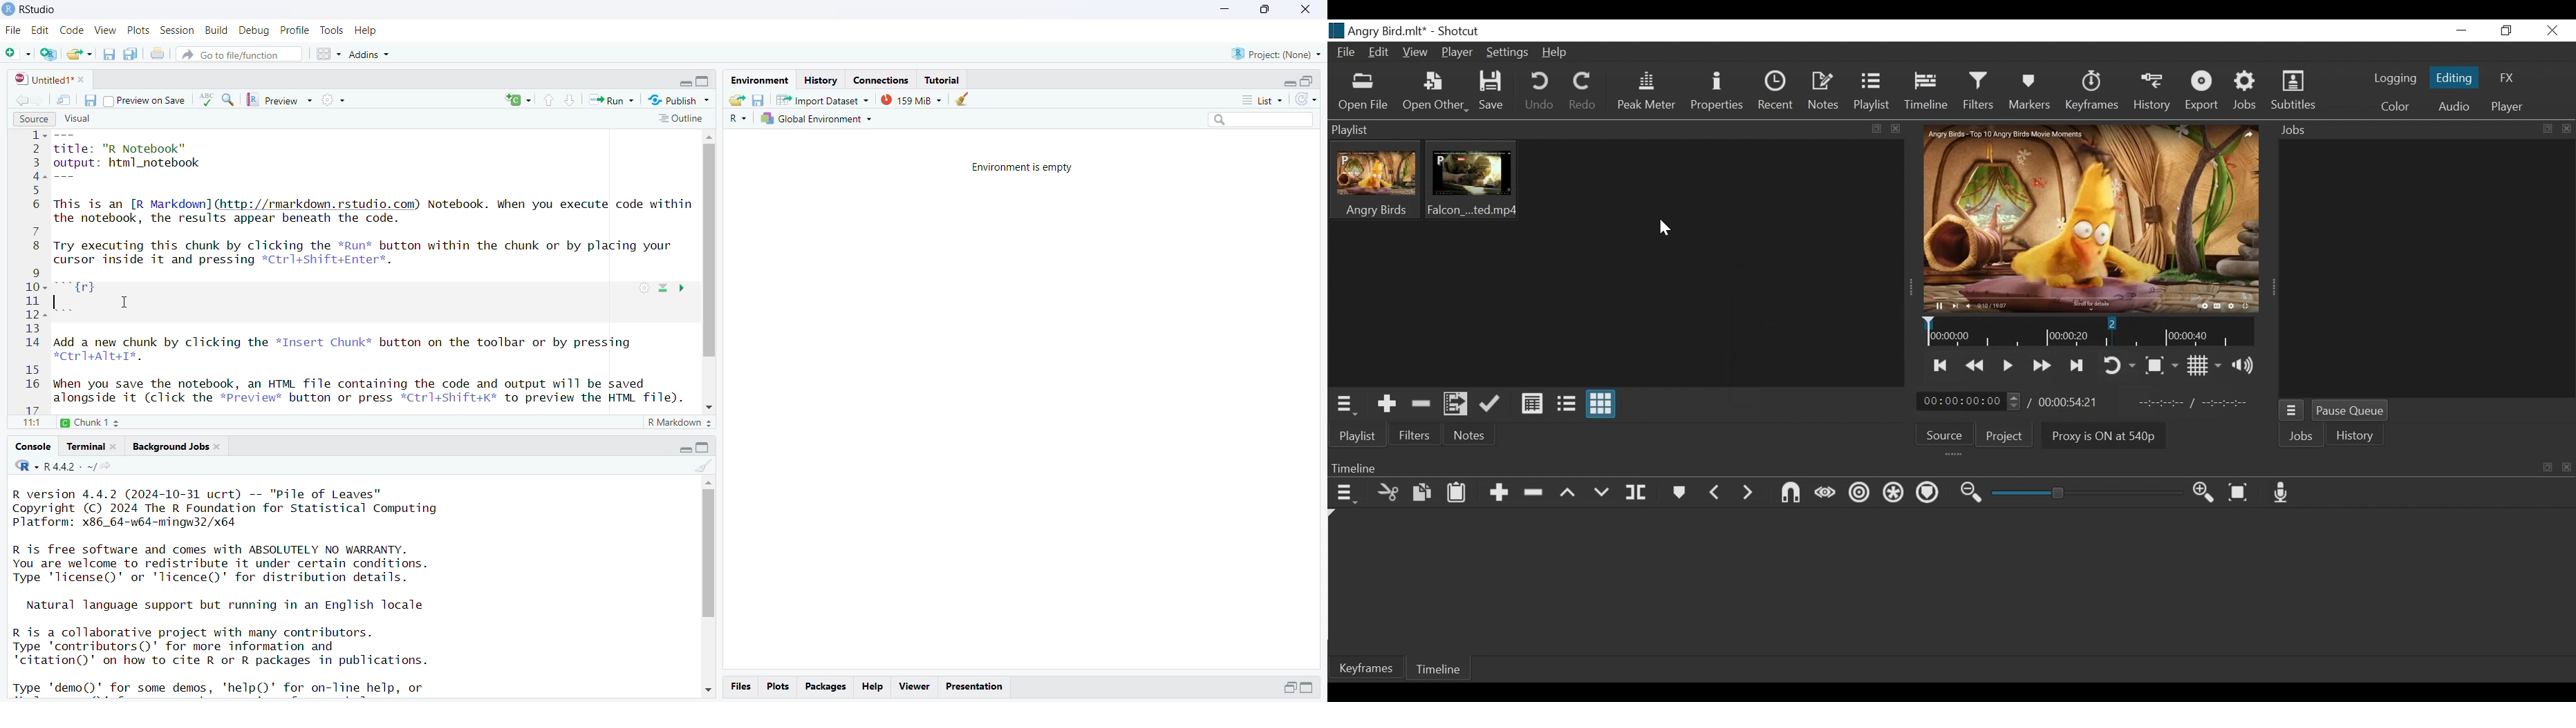  I want to click on file, so click(15, 31).